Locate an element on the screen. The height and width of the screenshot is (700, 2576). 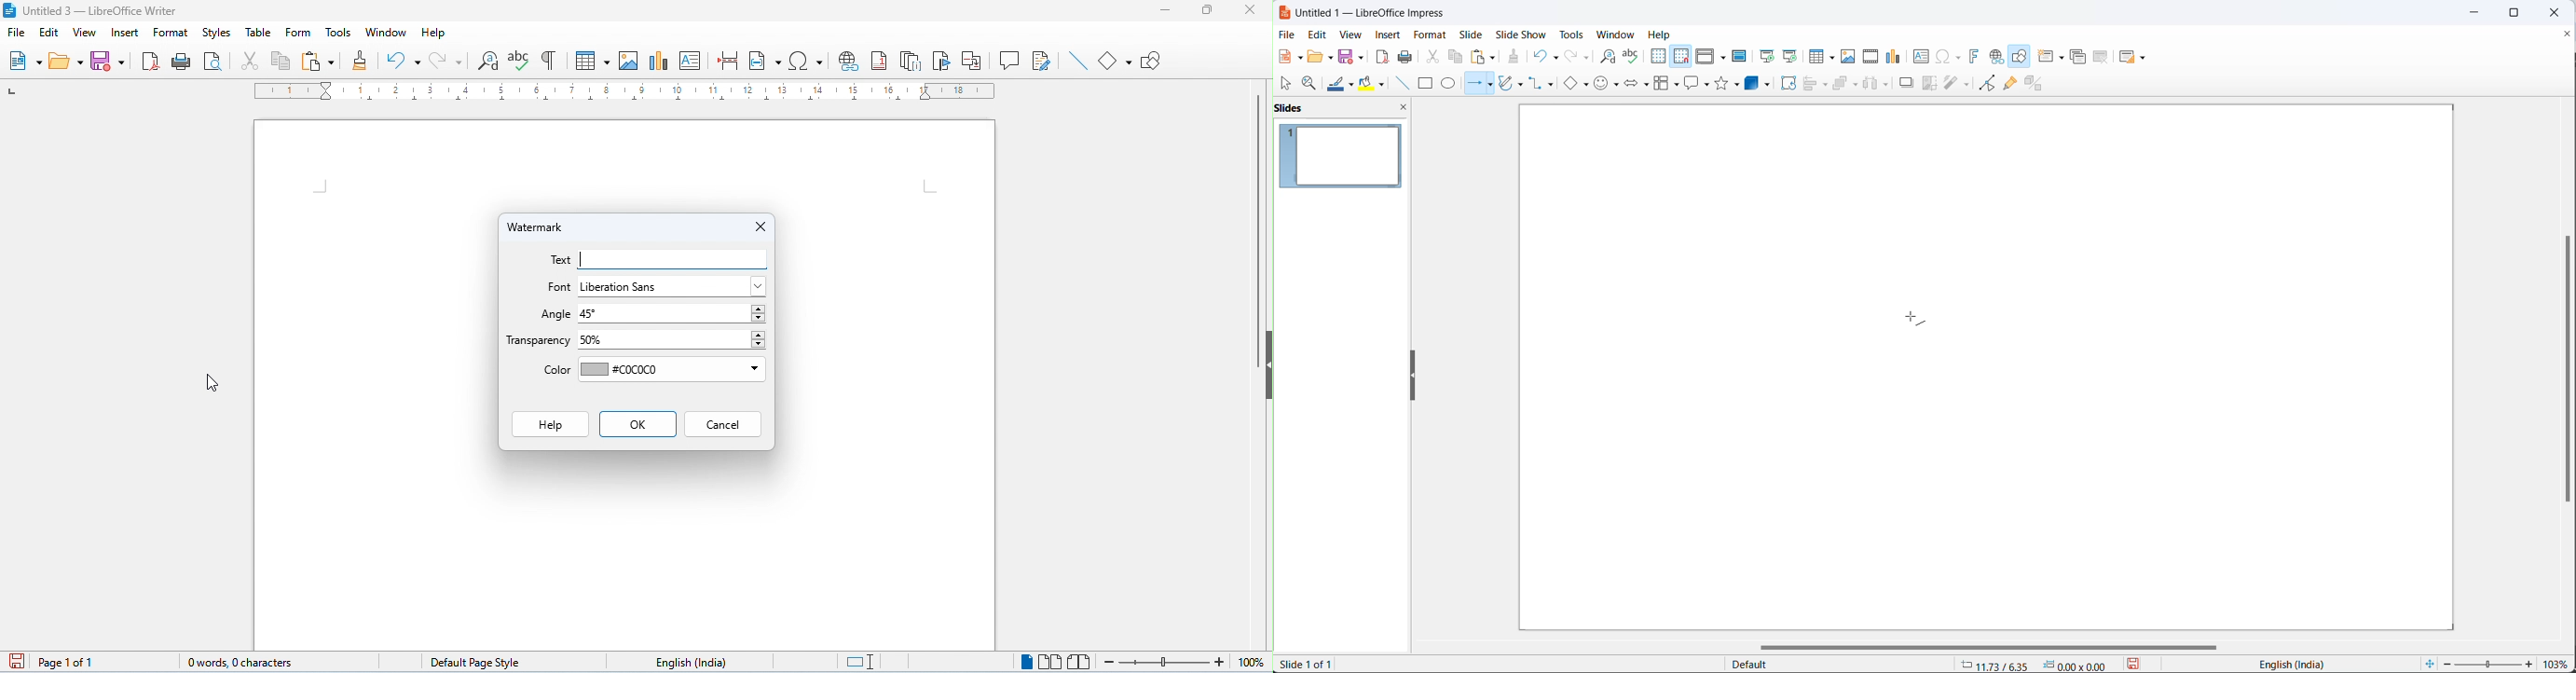
insert hyperlink is located at coordinates (848, 60).